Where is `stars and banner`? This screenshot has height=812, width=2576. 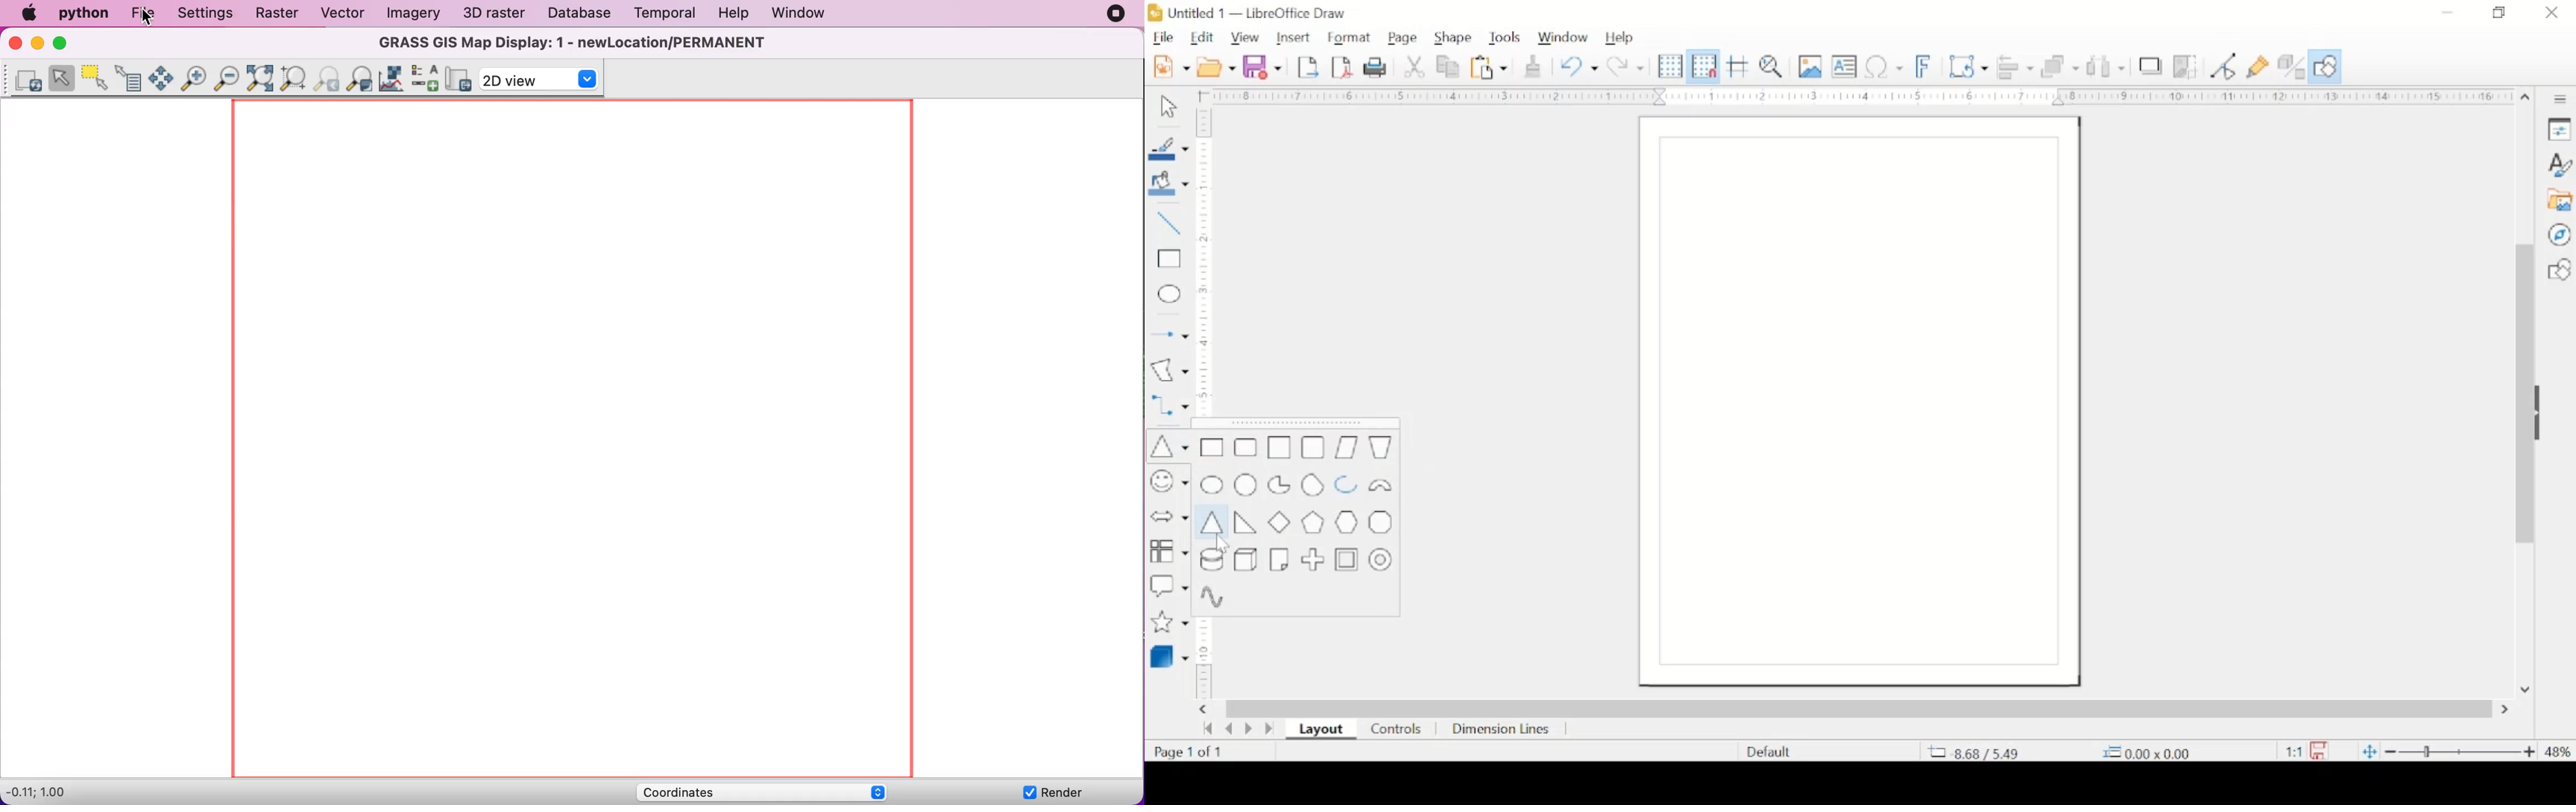 stars and banner is located at coordinates (1168, 622).